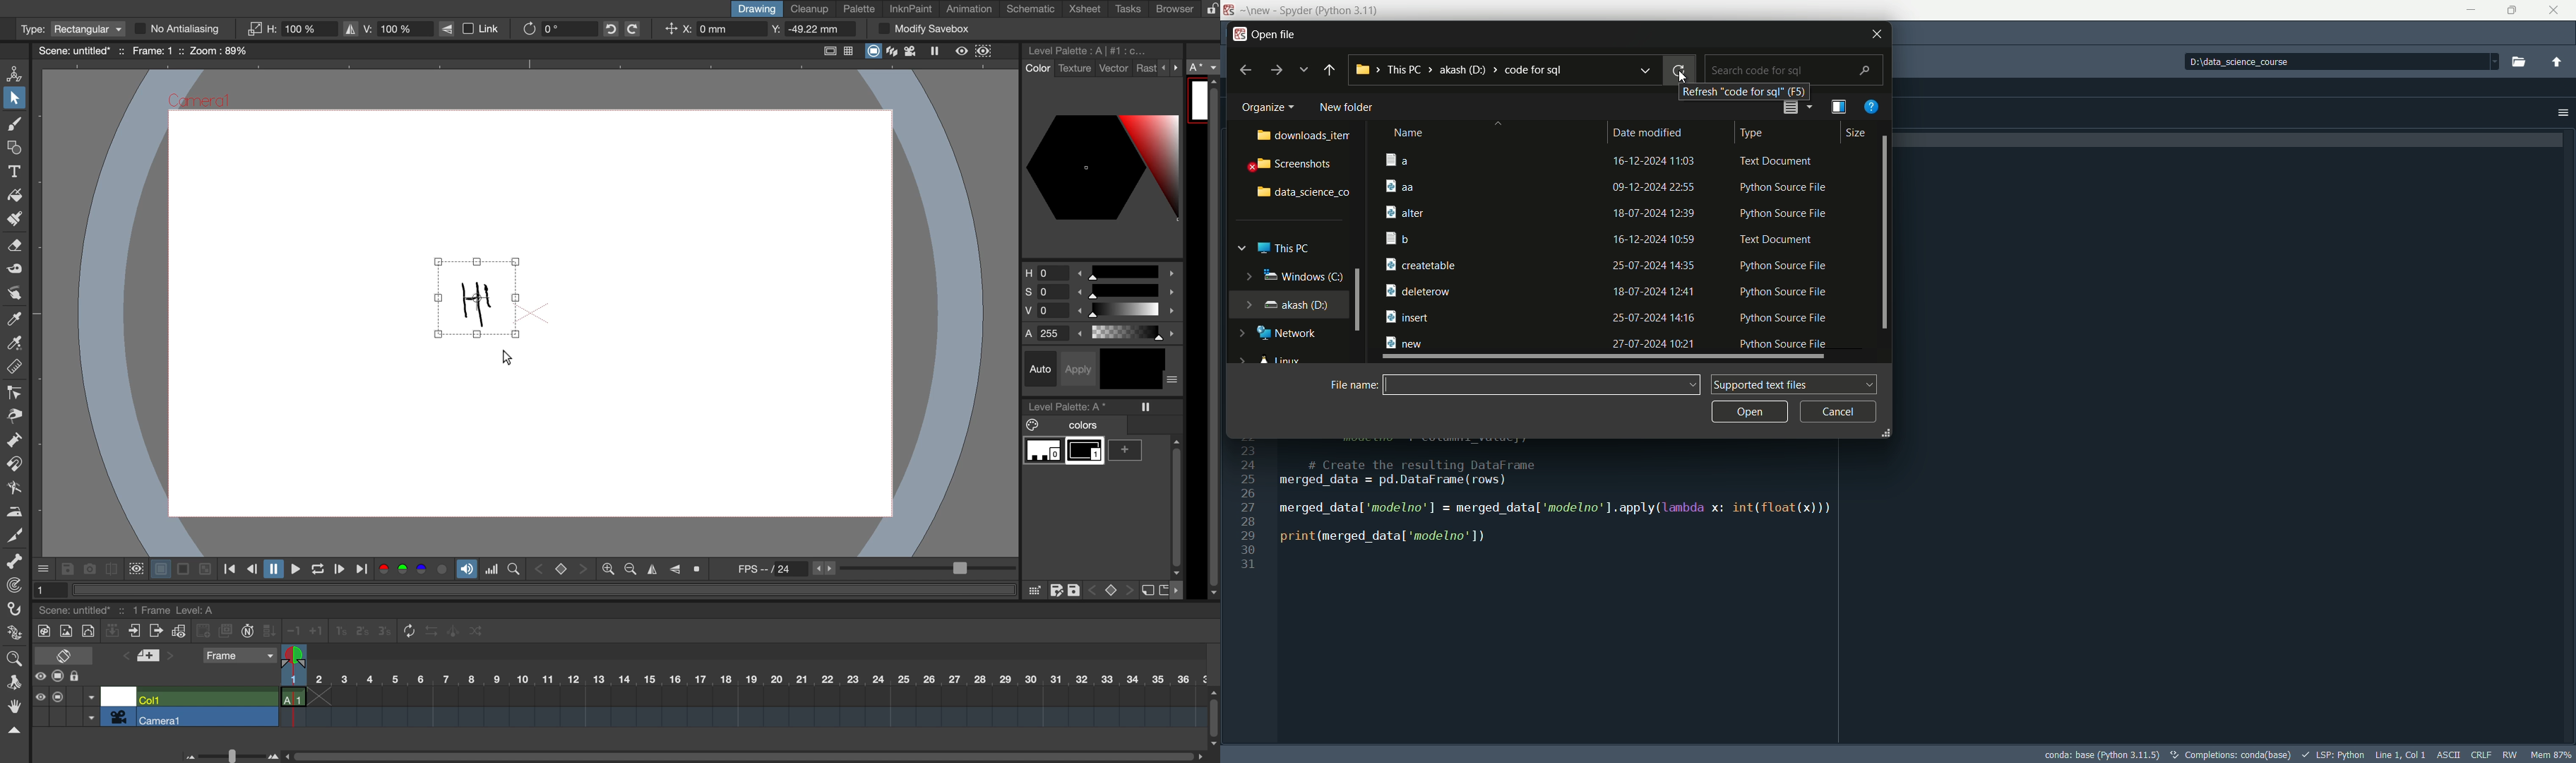 This screenshot has height=784, width=2576. What do you see at coordinates (2556, 10) in the screenshot?
I see `close` at bounding box center [2556, 10].